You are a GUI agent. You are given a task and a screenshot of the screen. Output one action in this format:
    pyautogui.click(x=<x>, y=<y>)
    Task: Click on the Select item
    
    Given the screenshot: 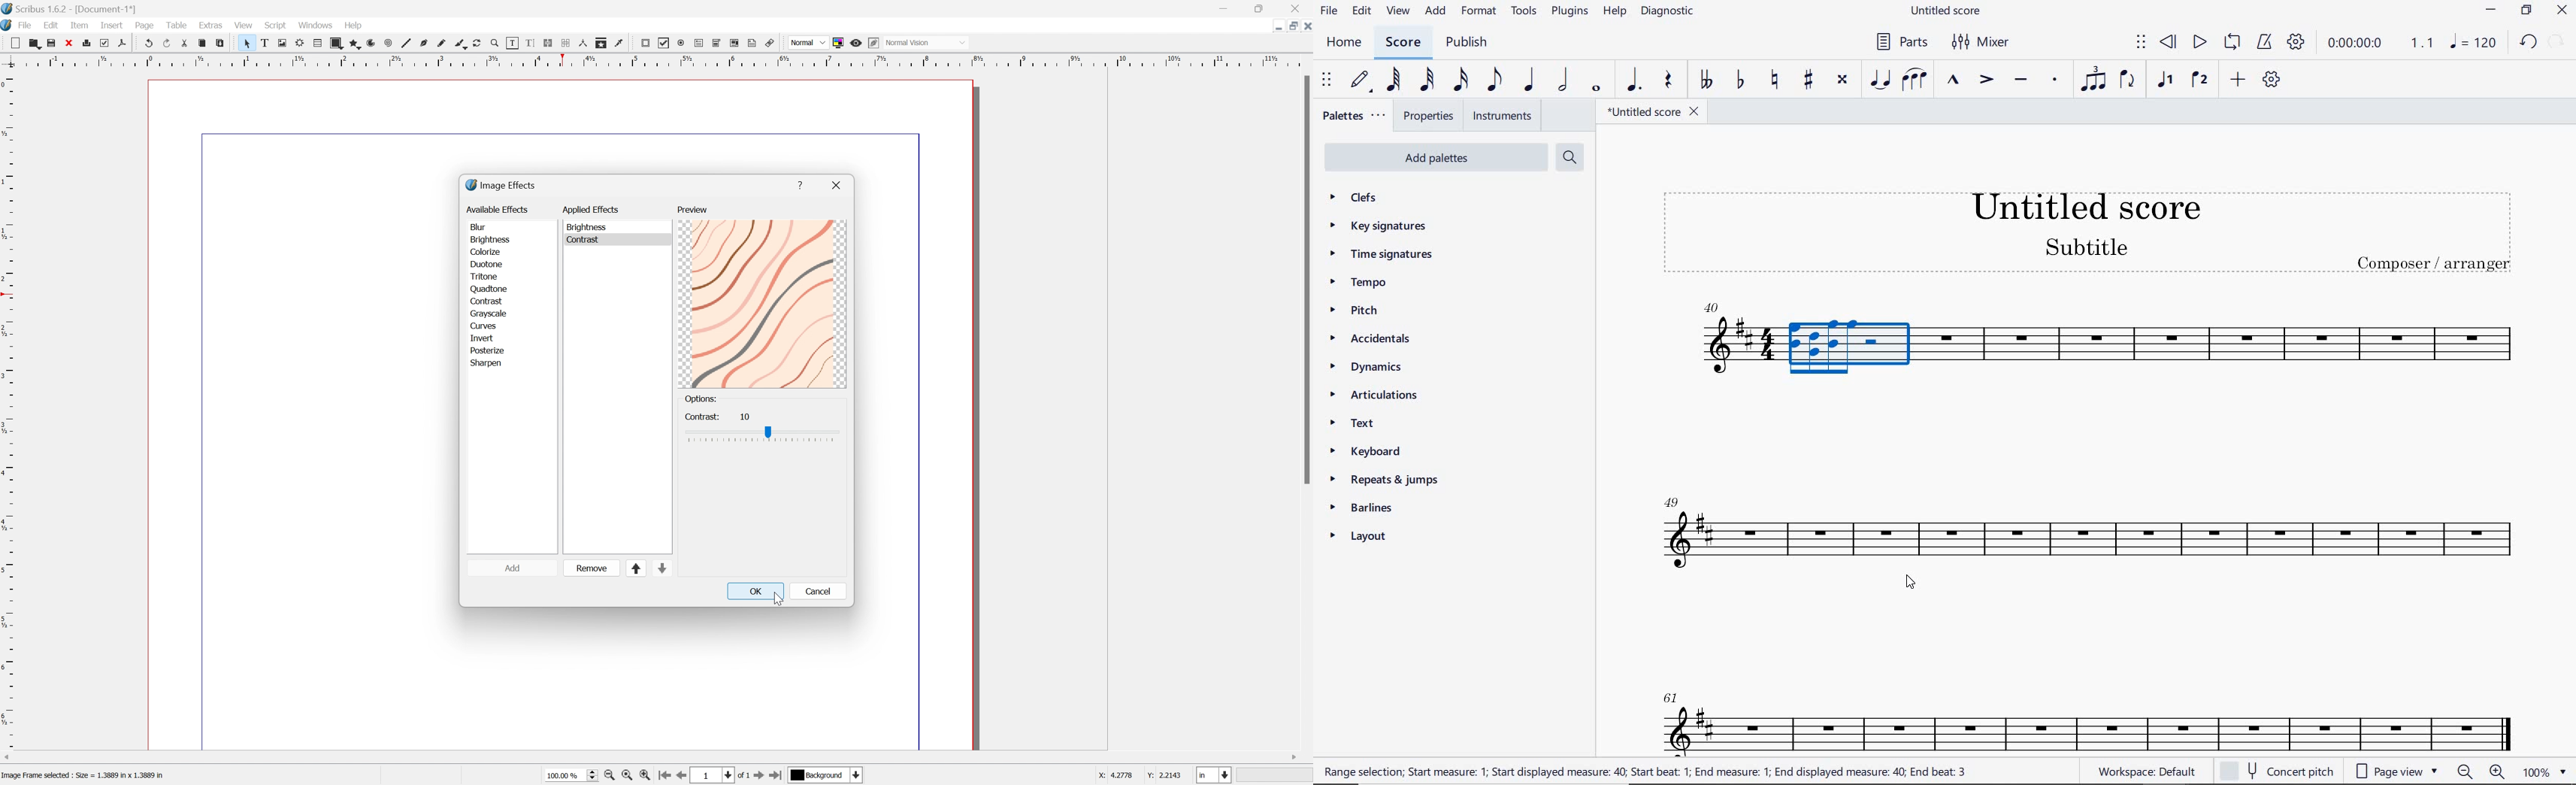 What is the action you would take?
    pyautogui.click(x=245, y=43)
    